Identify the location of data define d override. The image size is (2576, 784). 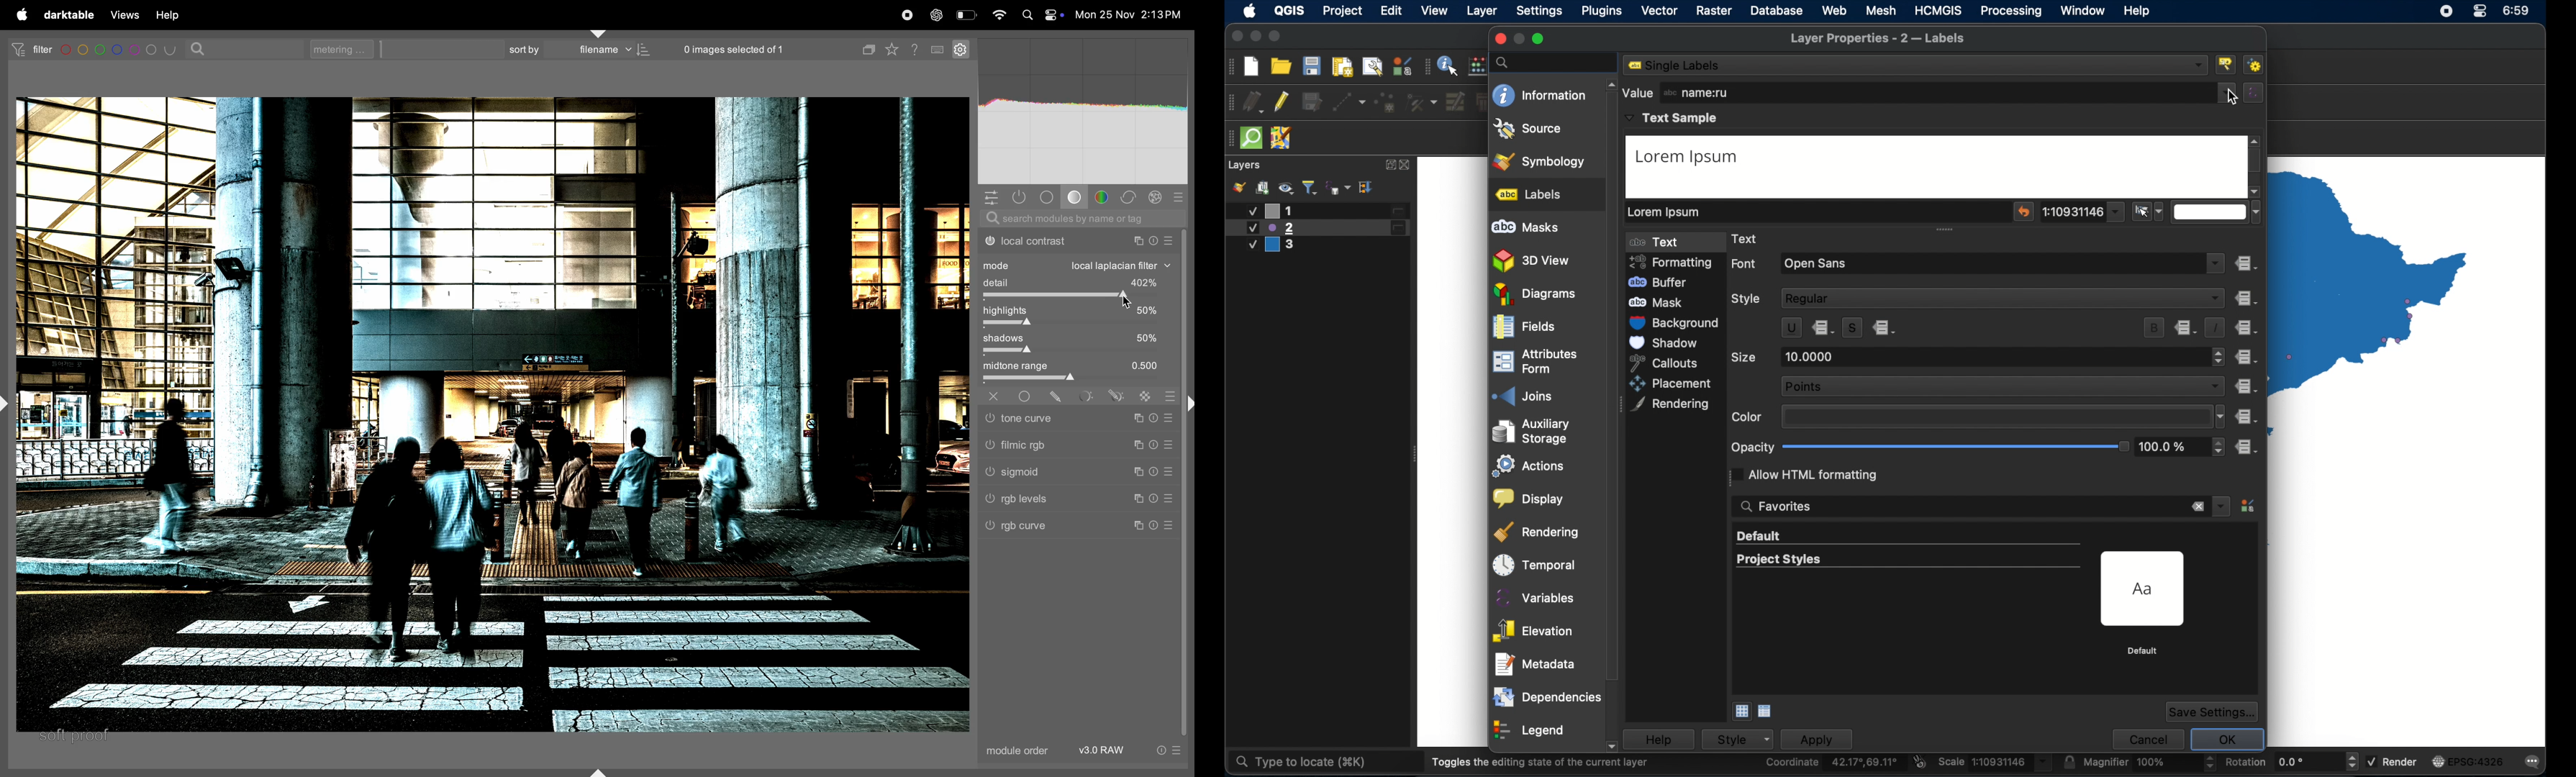
(1824, 327).